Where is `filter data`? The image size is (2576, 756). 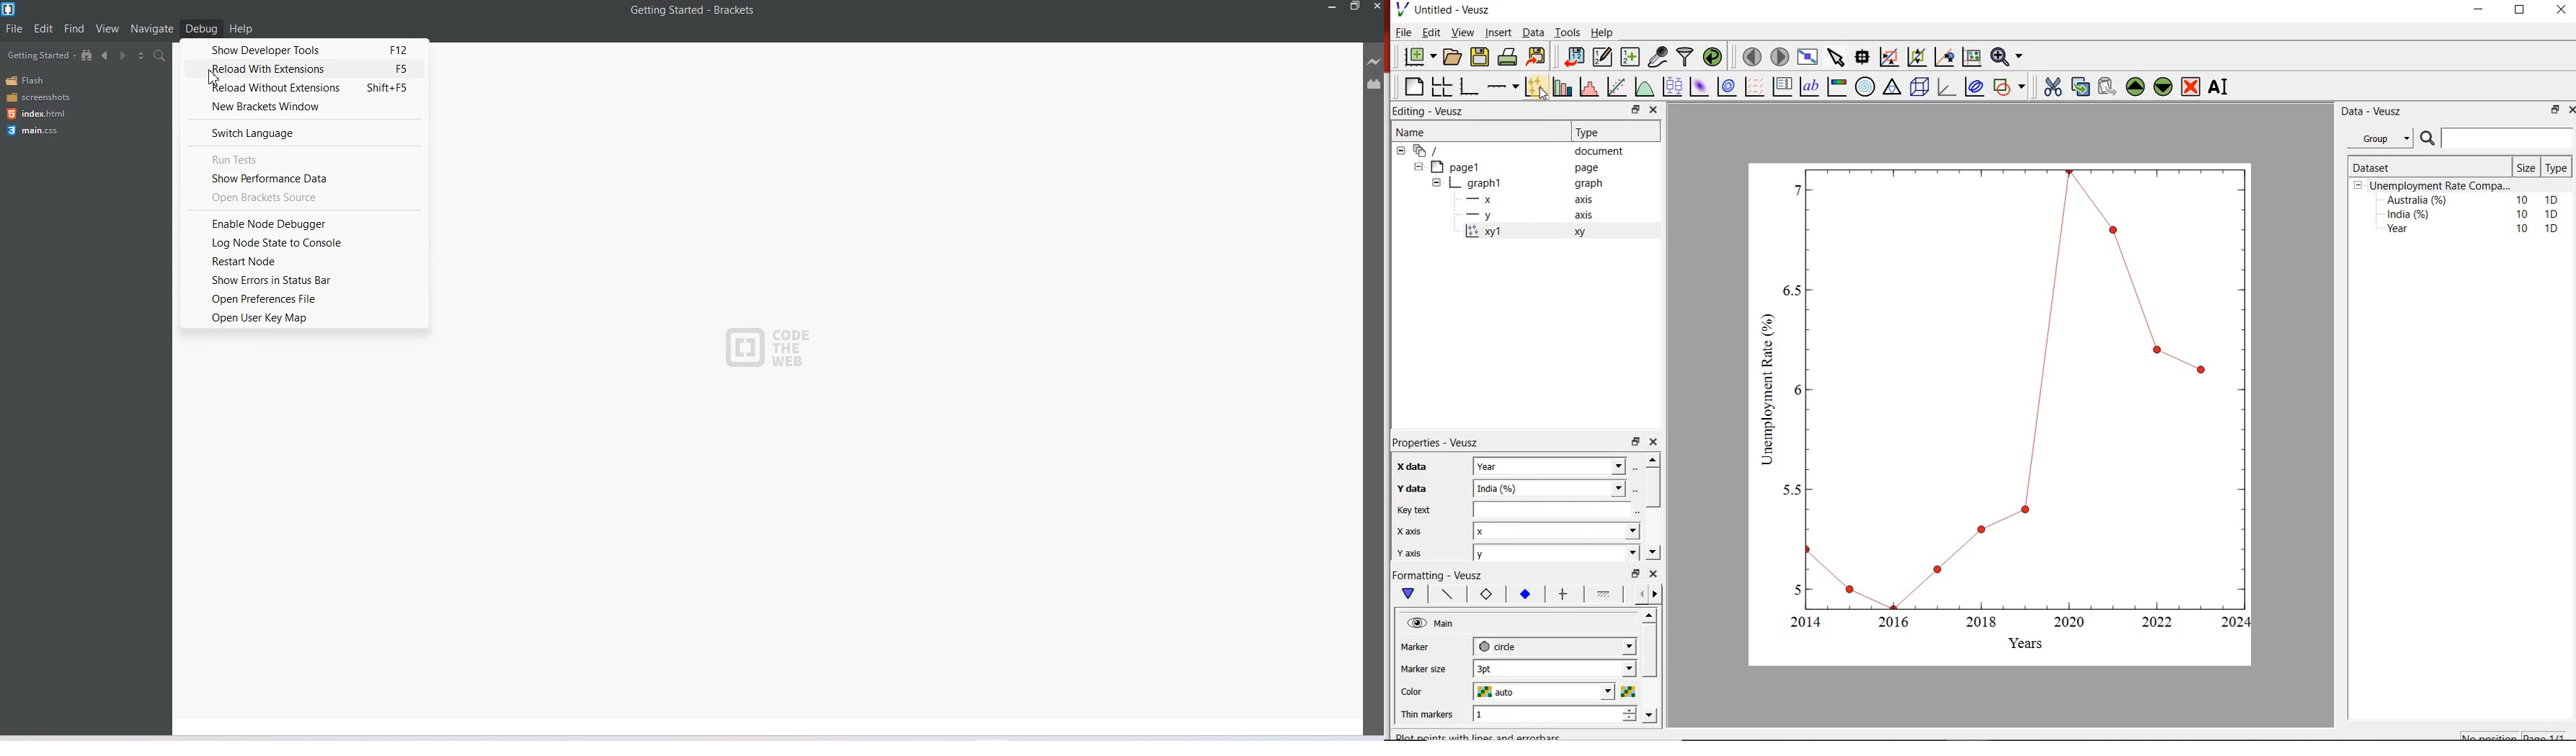
filter data is located at coordinates (1684, 57).